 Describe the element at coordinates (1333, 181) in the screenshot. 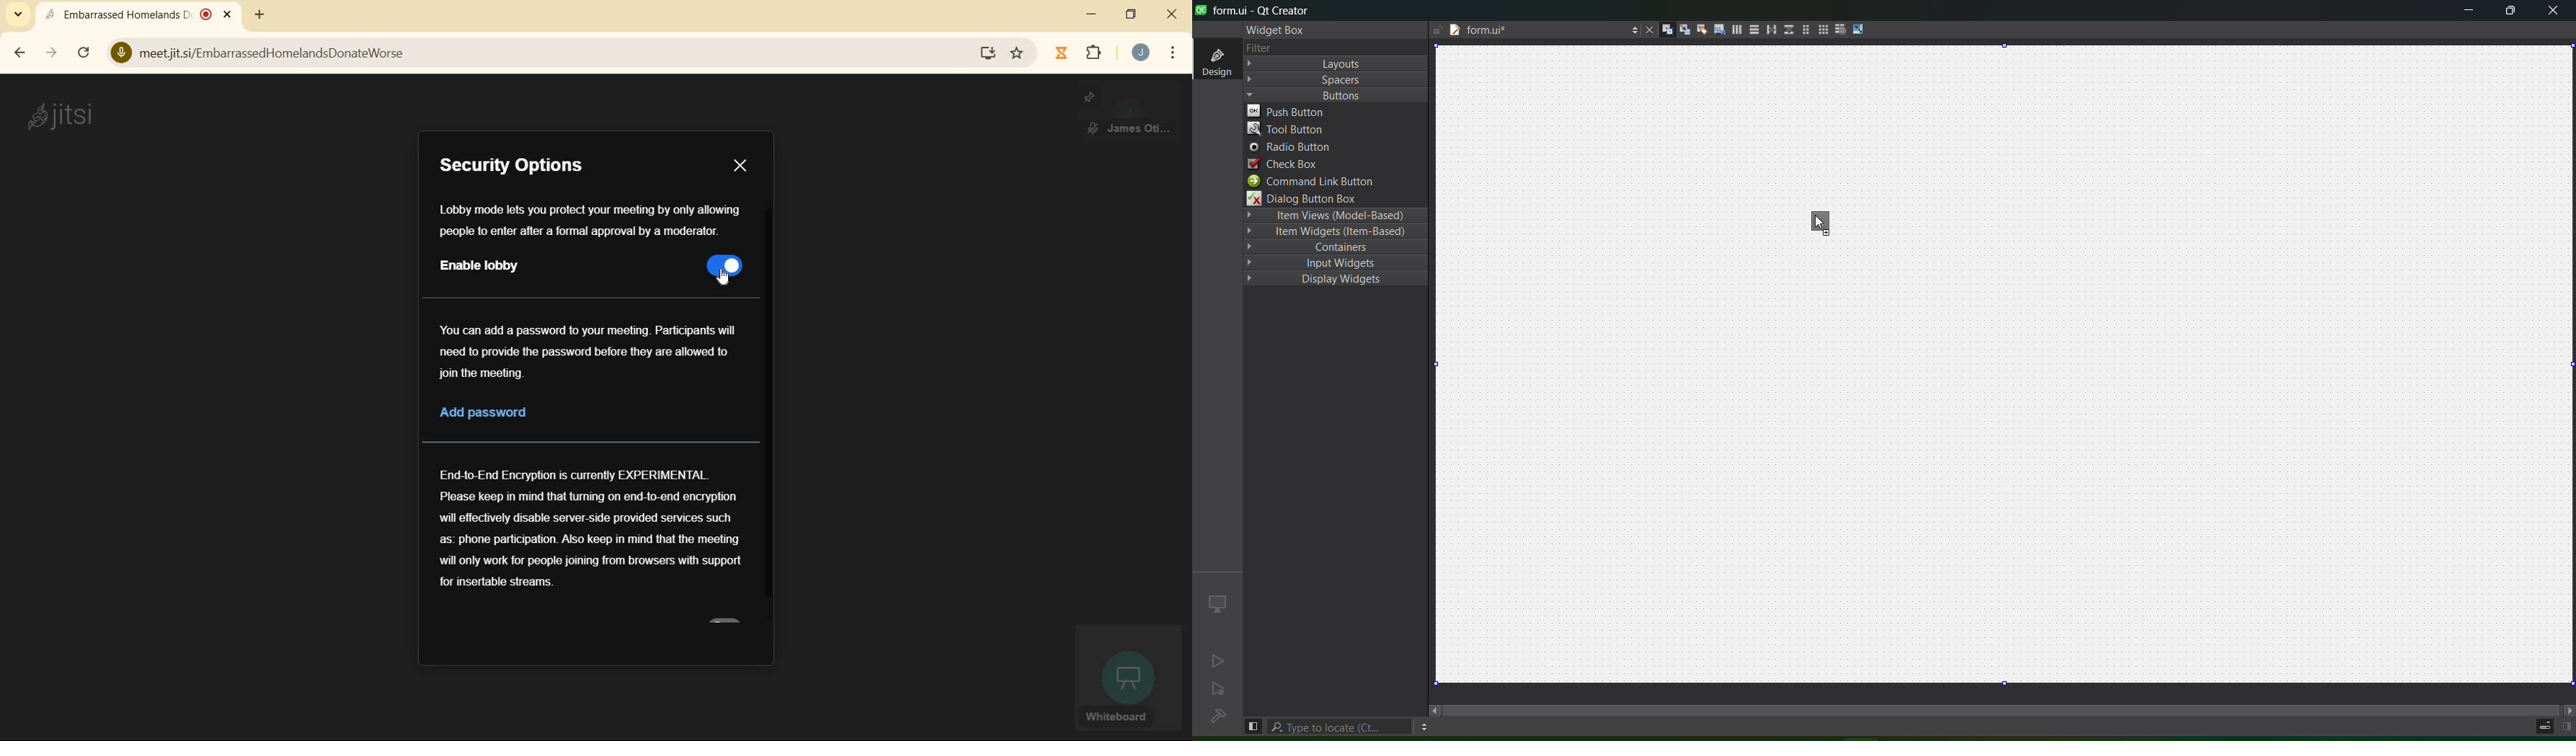

I see `command link button` at that location.